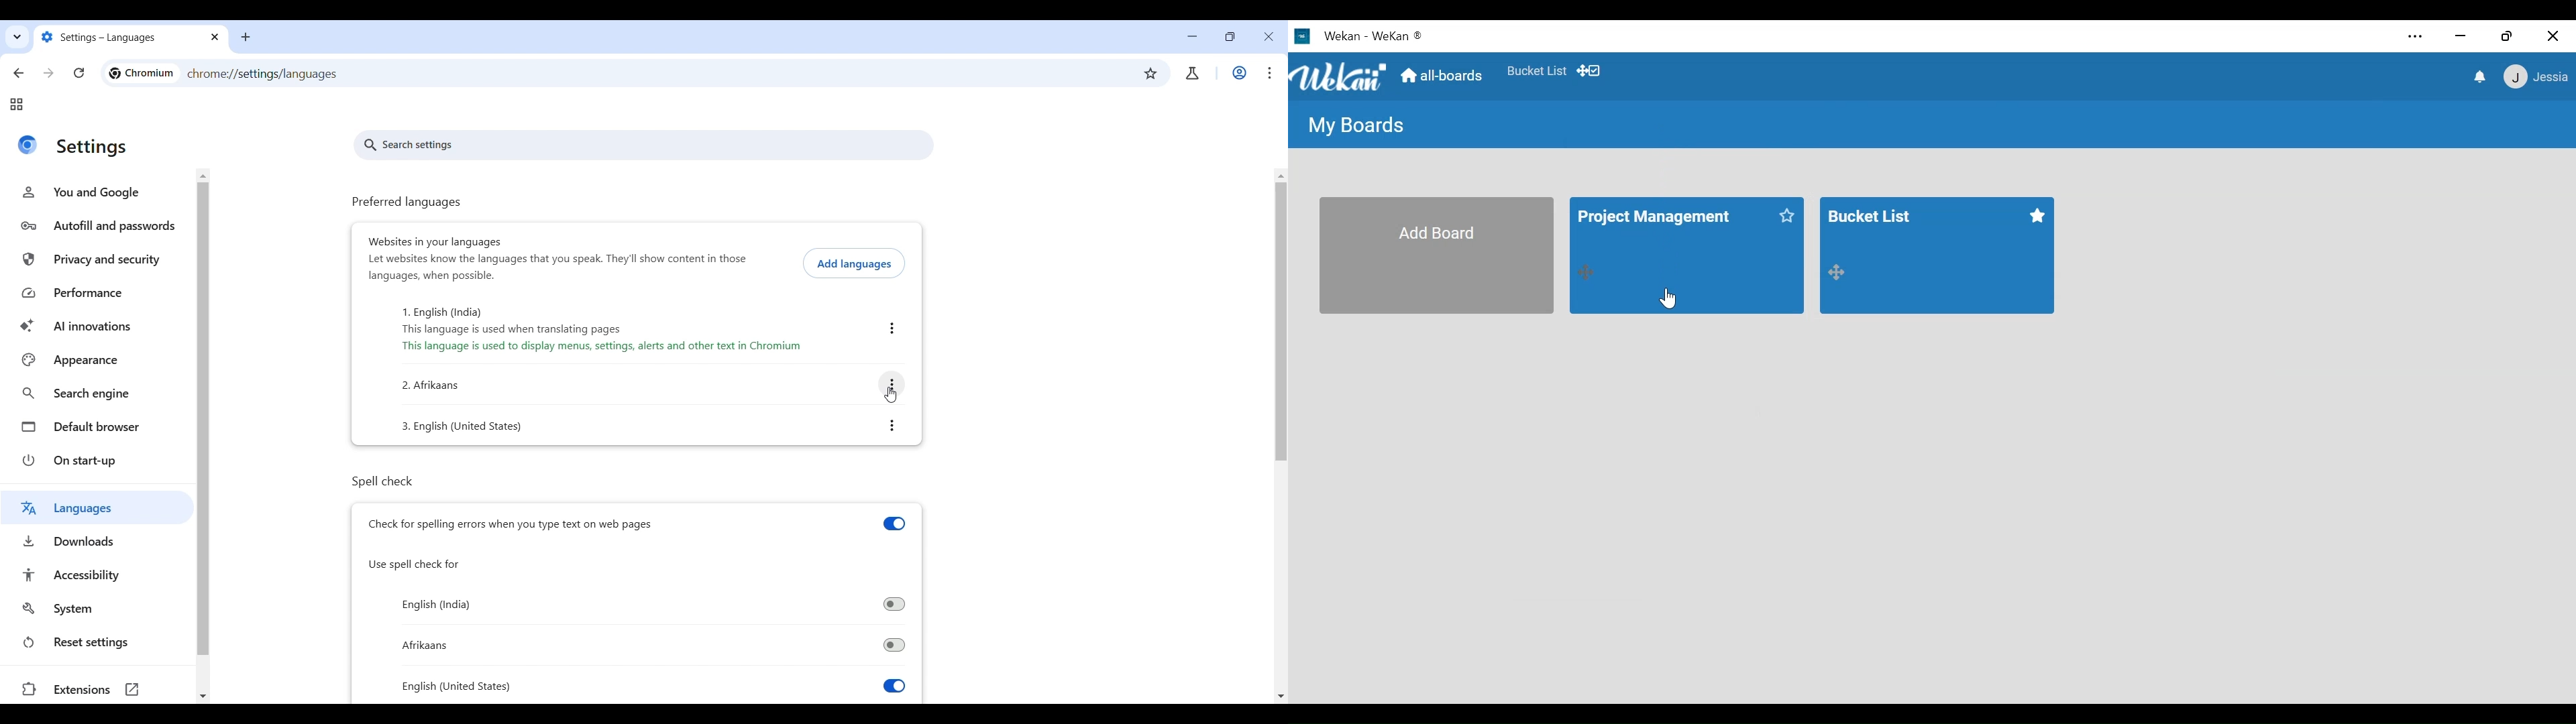 The height and width of the screenshot is (728, 2576). I want to click on numbered list: text, so click(549, 330).